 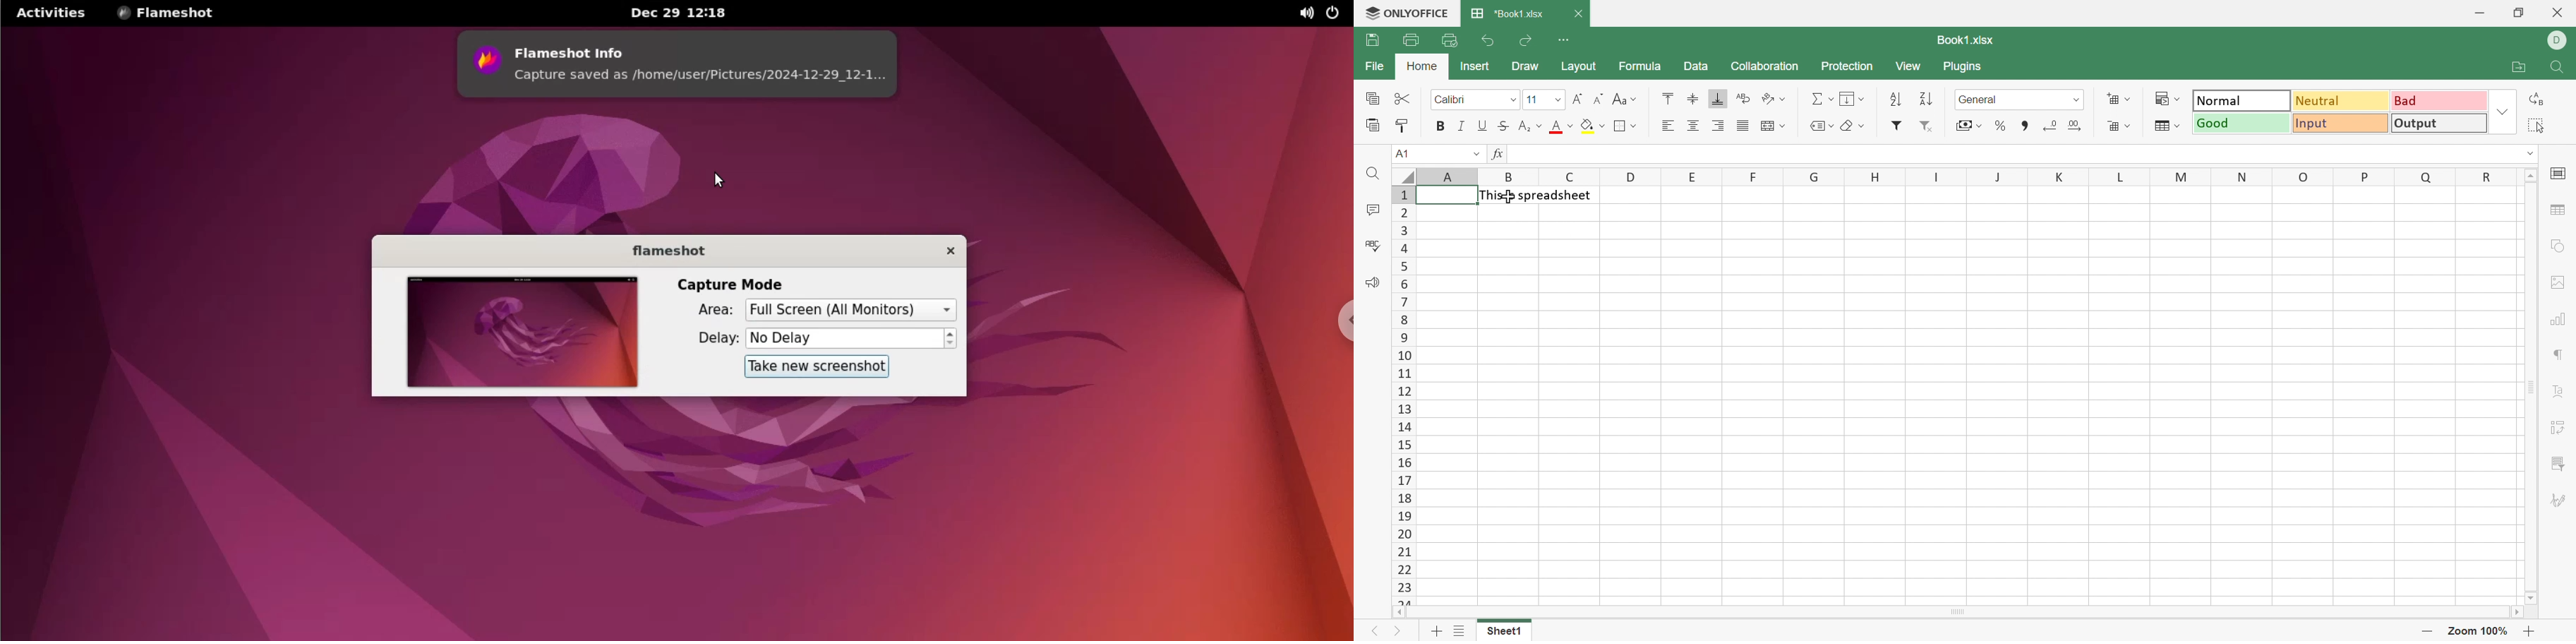 I want to click on Draw, so click(x=1524, y=65).